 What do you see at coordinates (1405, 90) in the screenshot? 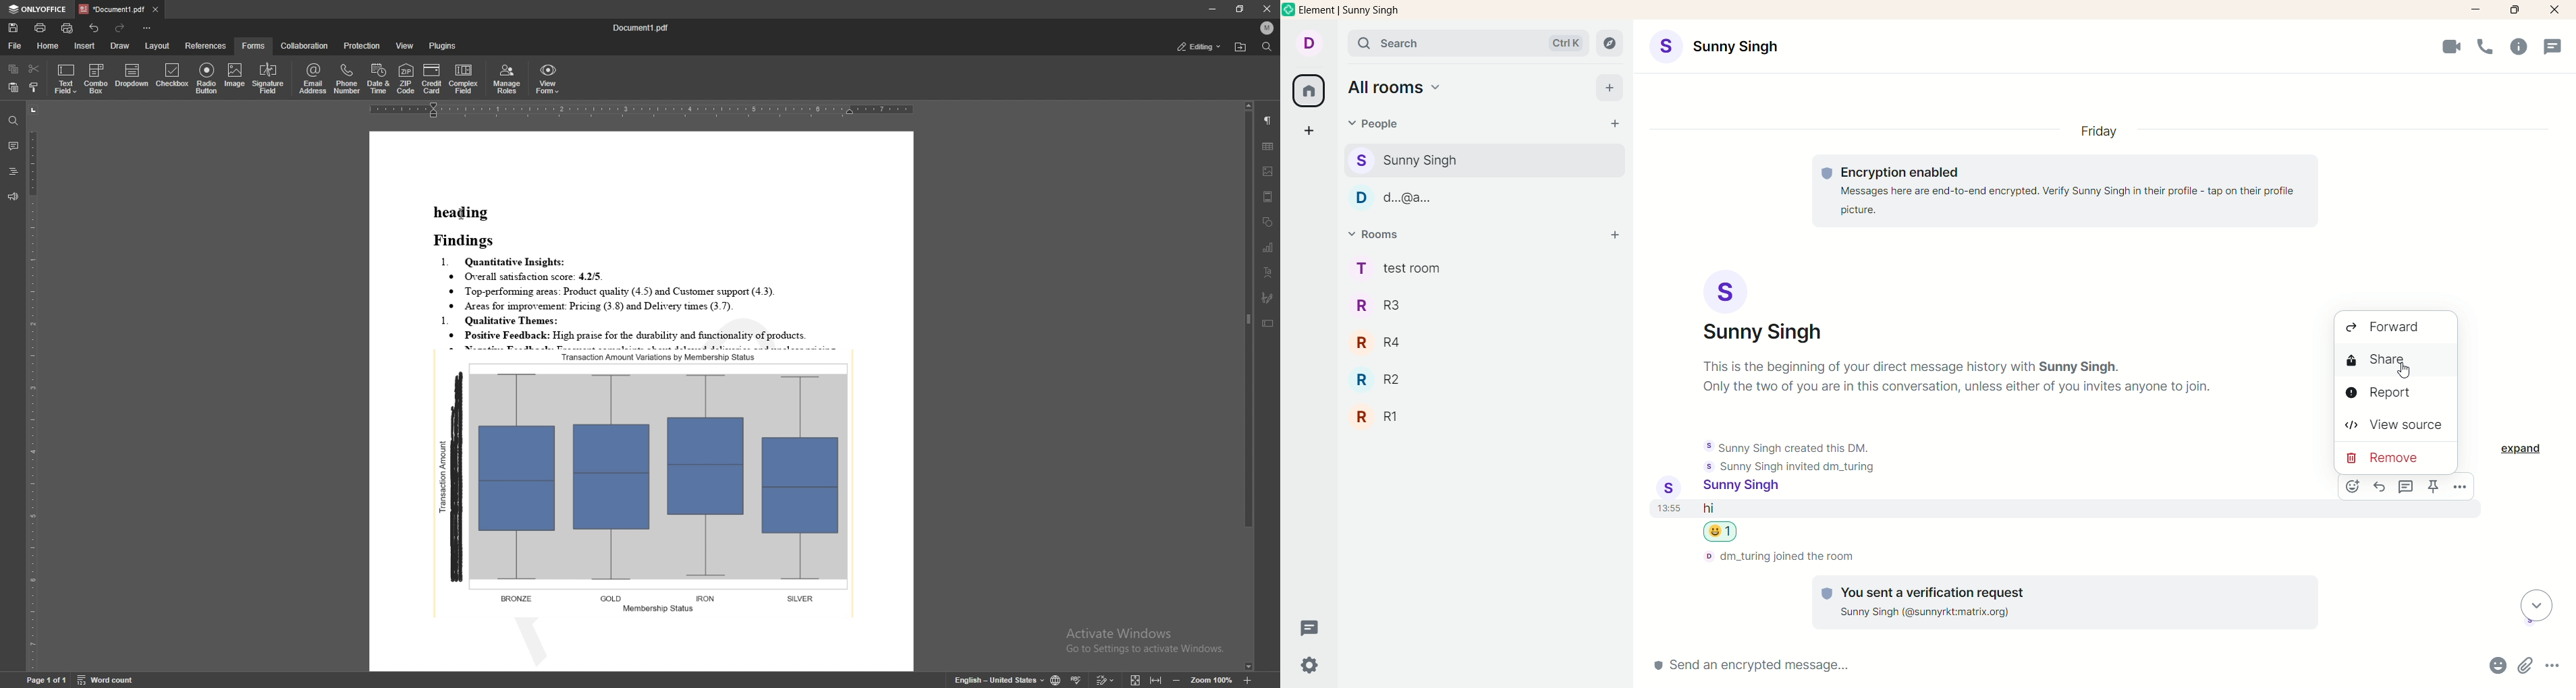
I see `all rooms` at bounding box center [1405, 90].